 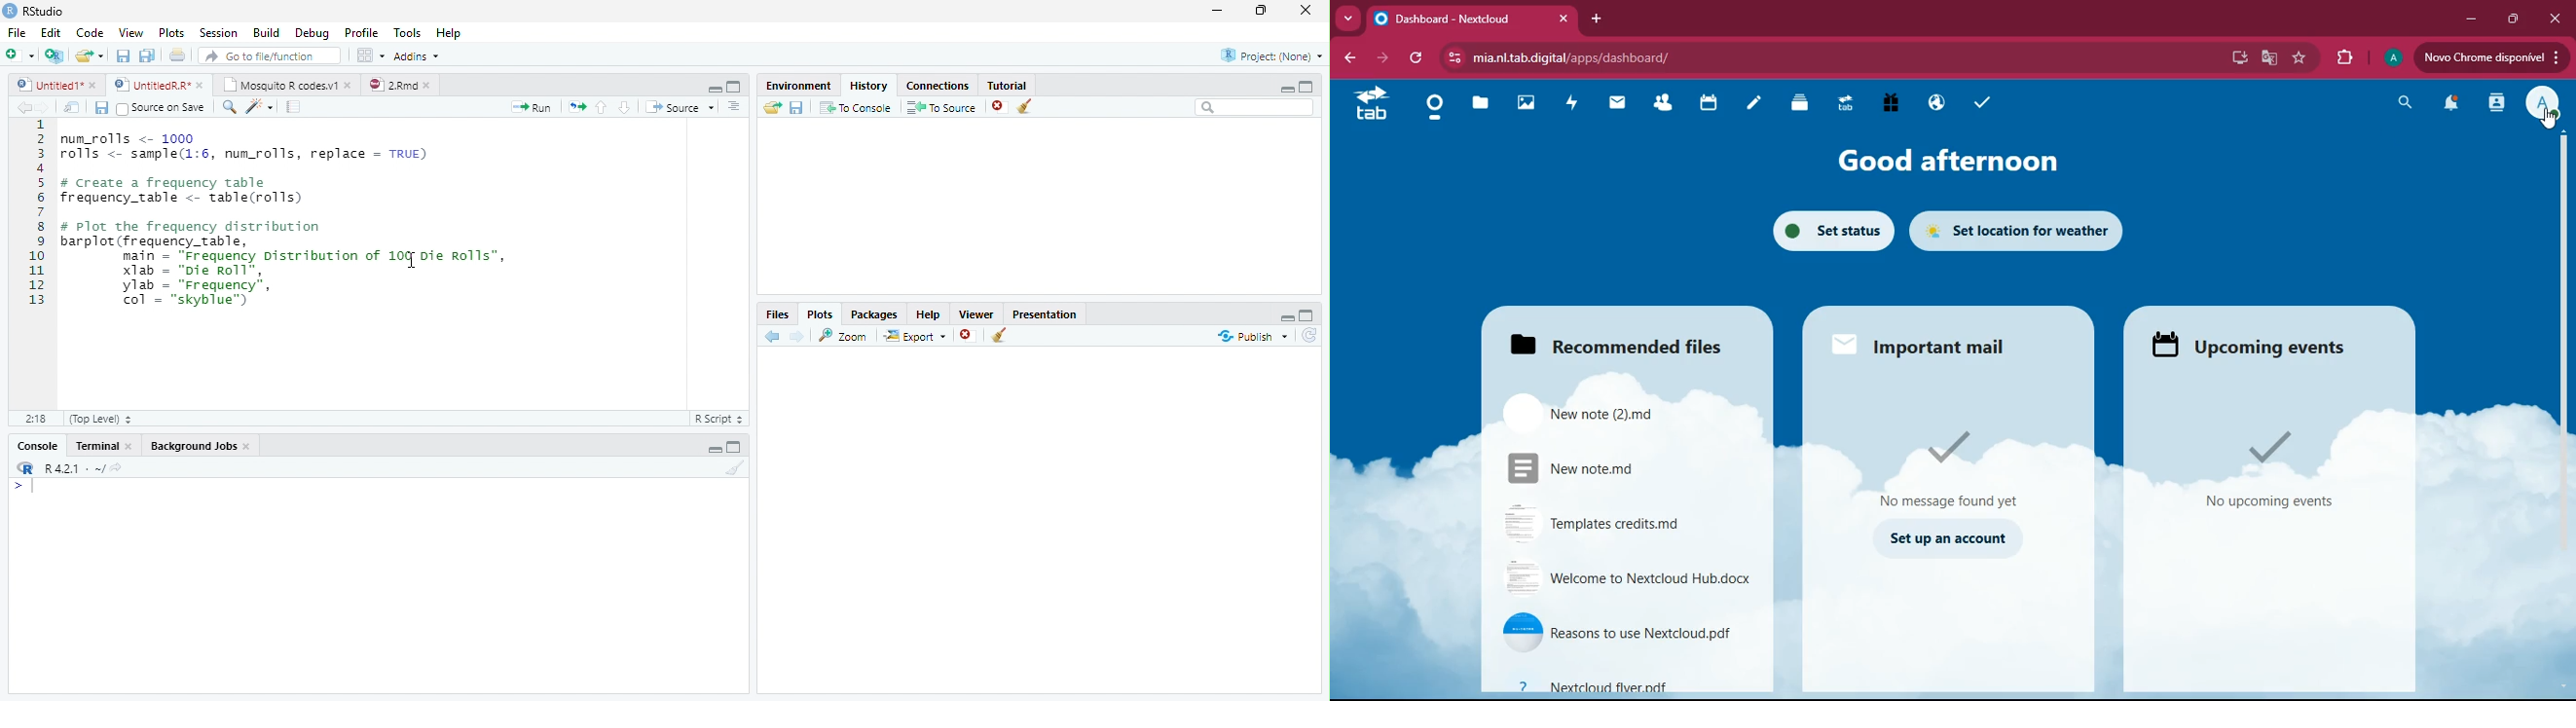 I want to click on Next Plot, so click(x=798, y=336).